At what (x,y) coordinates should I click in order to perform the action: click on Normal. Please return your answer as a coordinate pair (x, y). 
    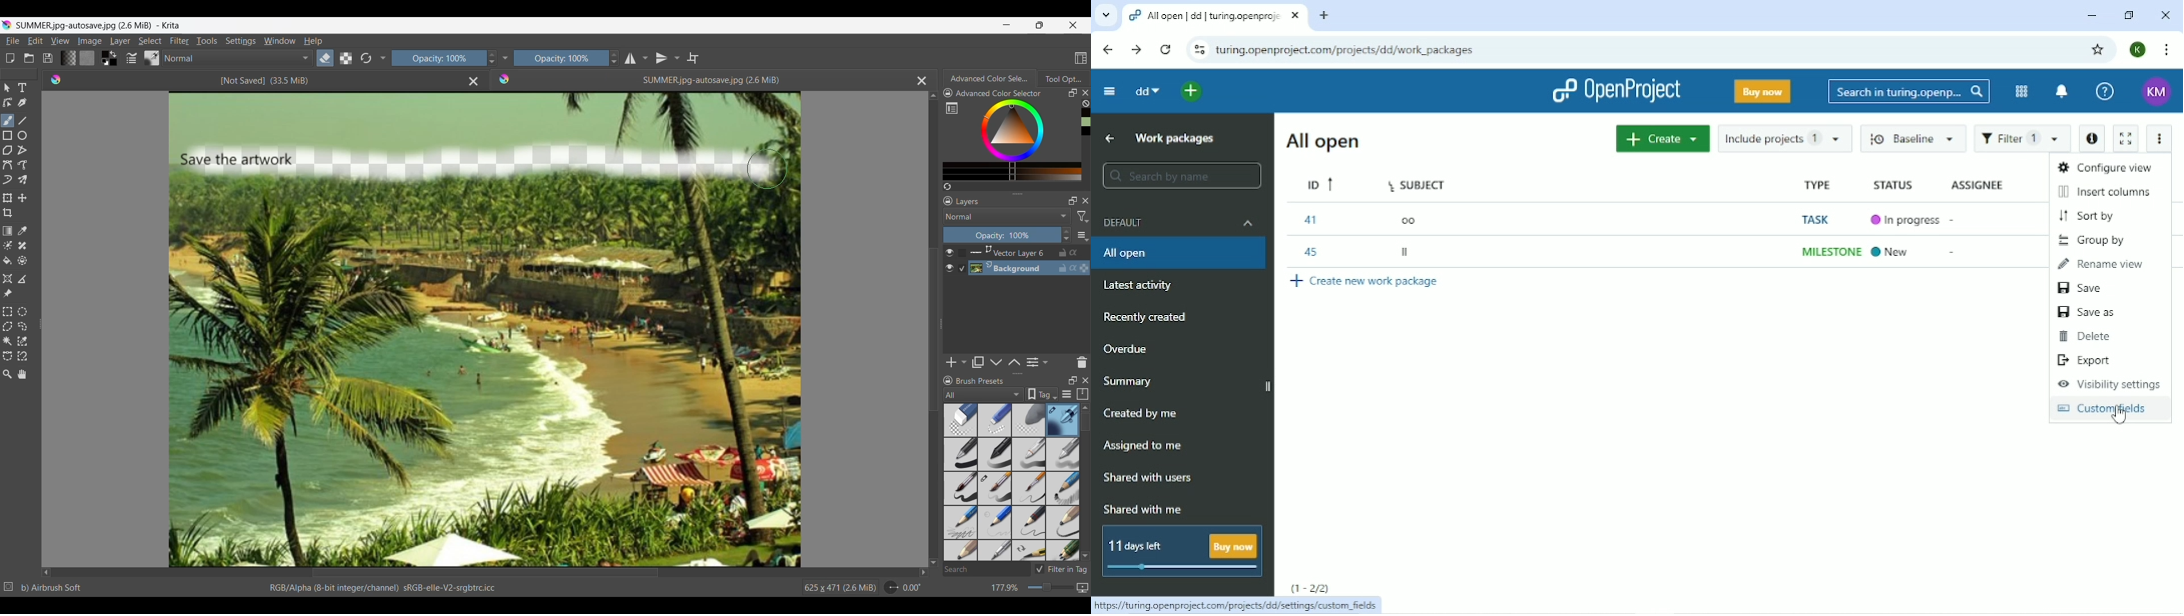
    Looking at the image, I should click on (238, 58).